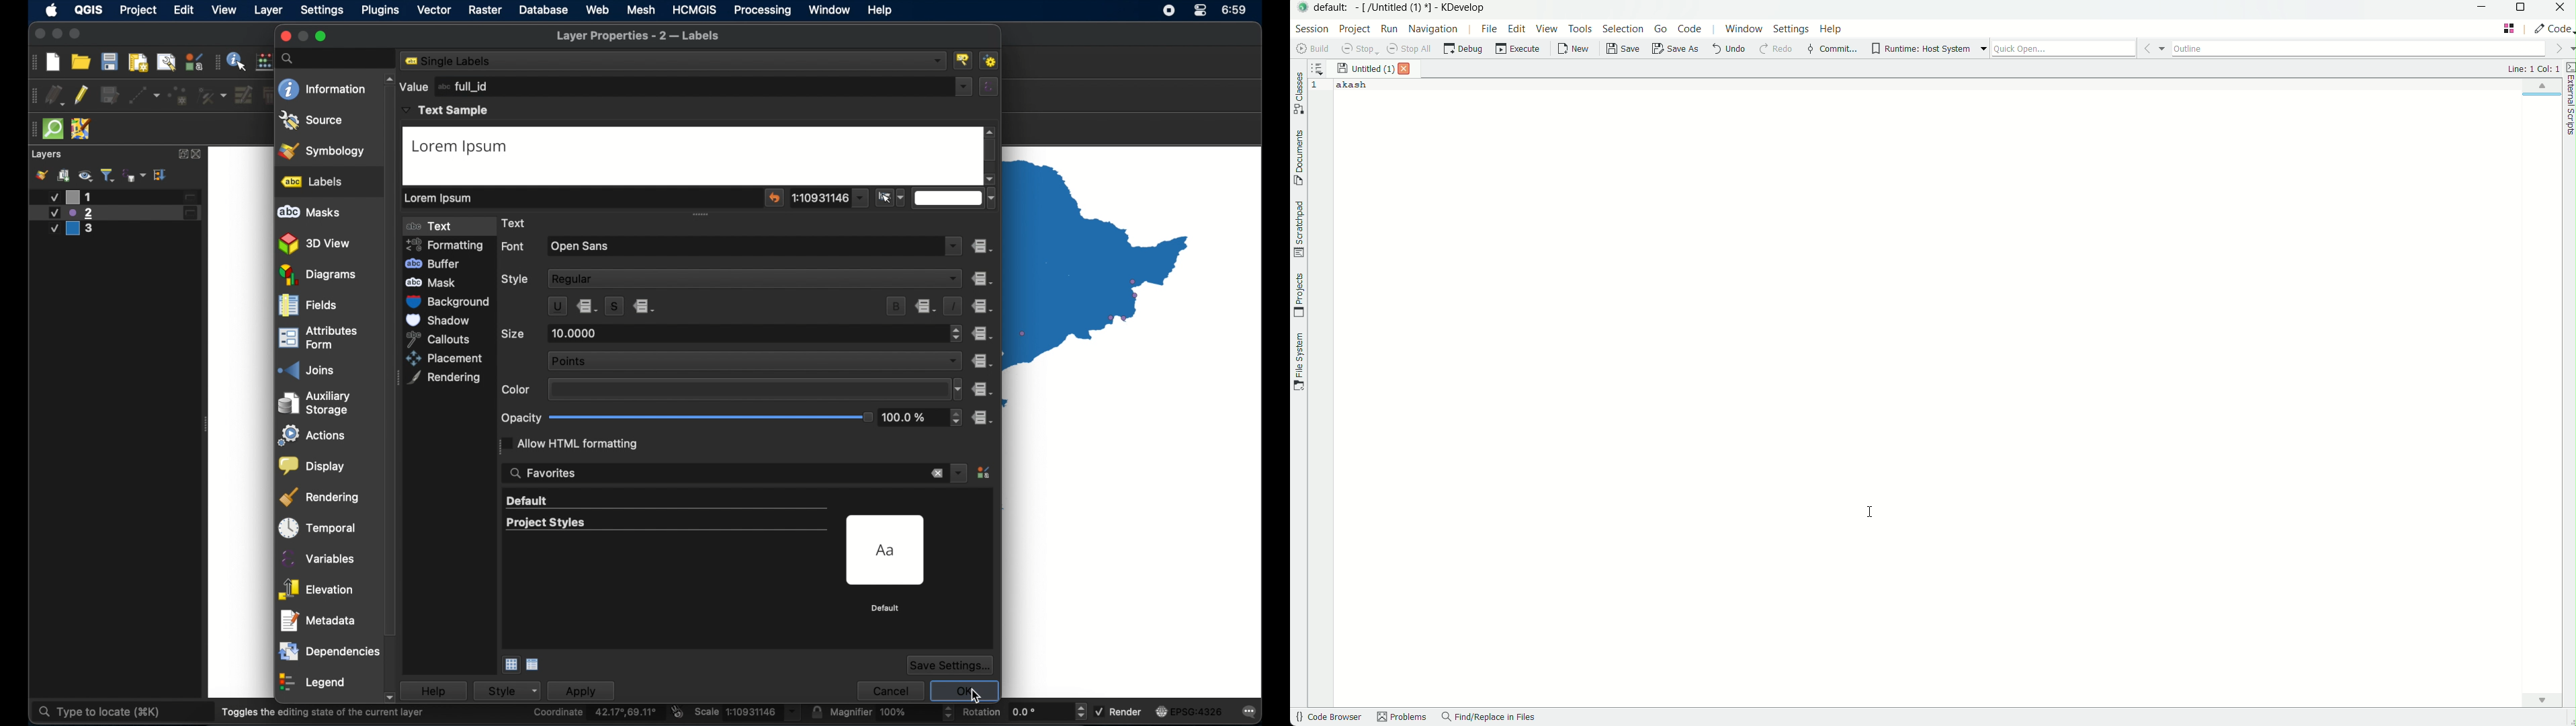 Image resolution: width=2576 pixels, height=728 pixels. I want to click on raster, so click(485, 10).